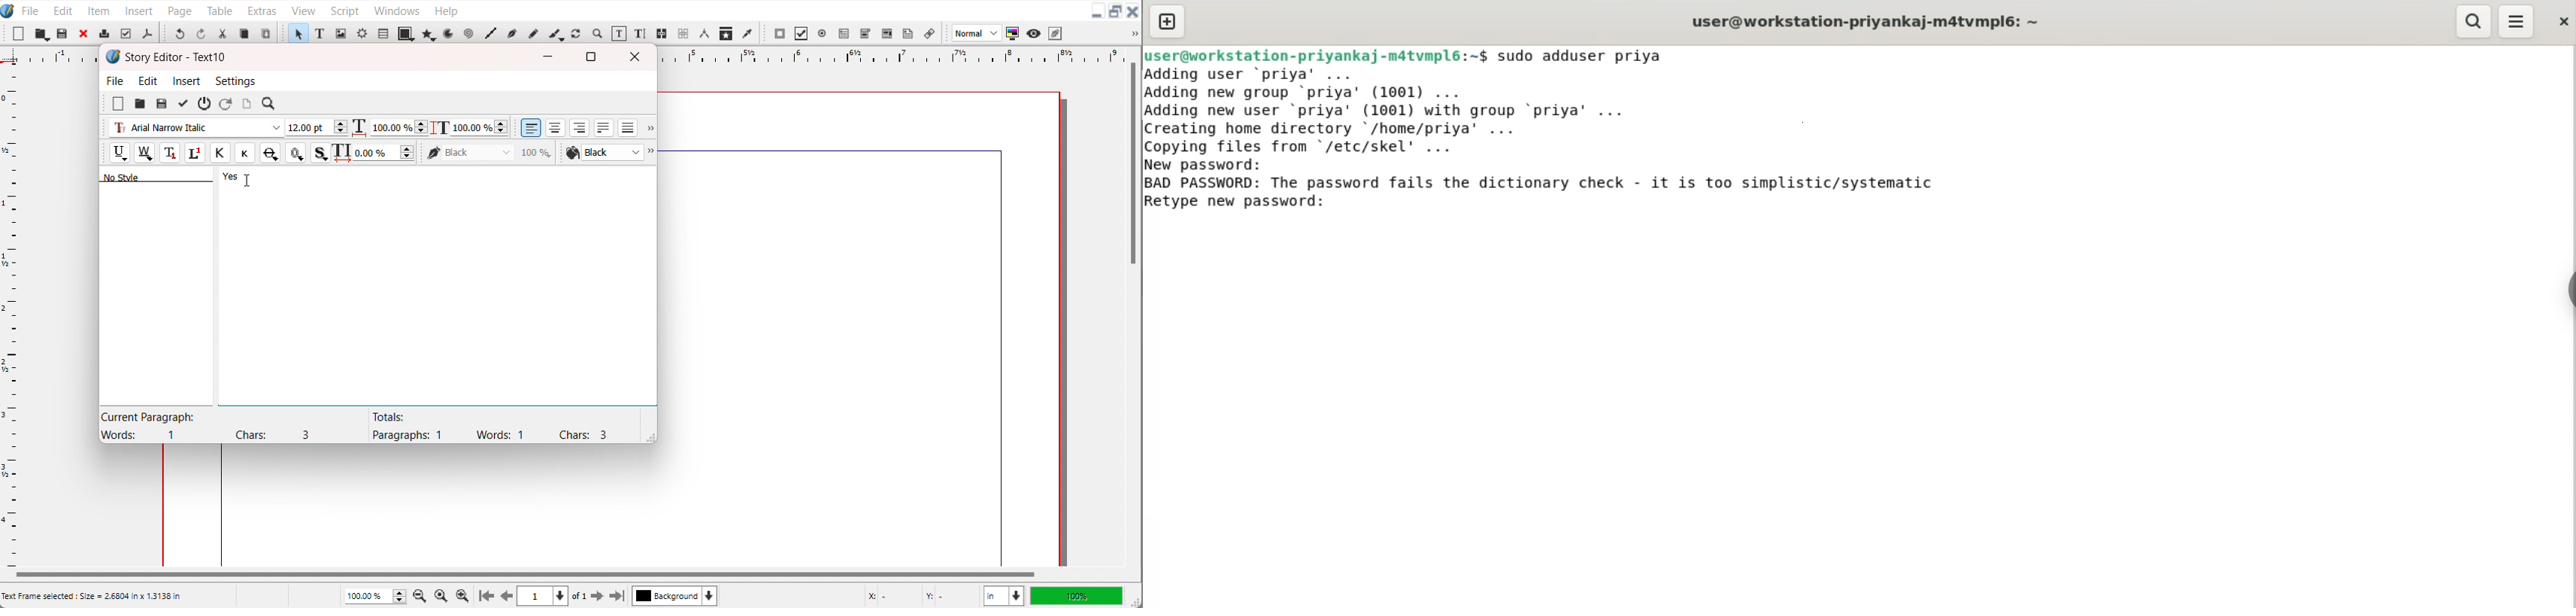 The image size is (2576, 616). Describe the element at coordinates (589, 596) in the screenshot. I see `Go to next page` at that location.